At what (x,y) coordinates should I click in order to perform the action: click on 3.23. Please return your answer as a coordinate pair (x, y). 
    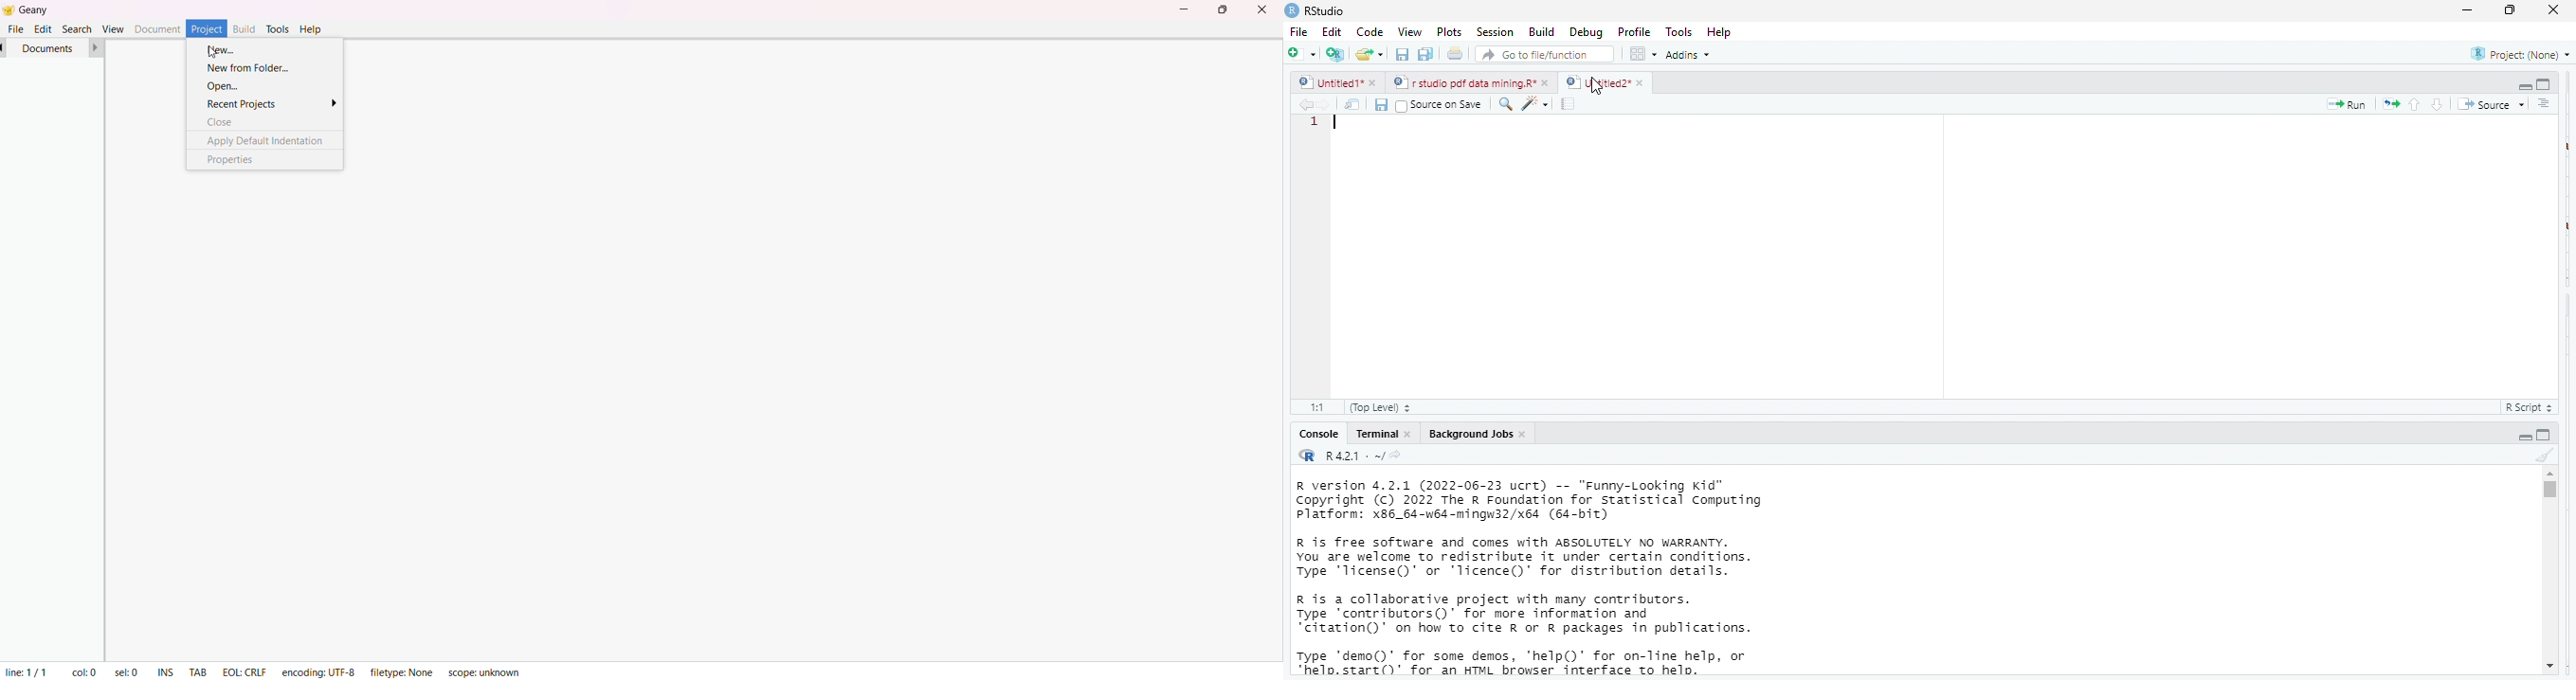
    Looking at the image, I should click on (1316, 405).